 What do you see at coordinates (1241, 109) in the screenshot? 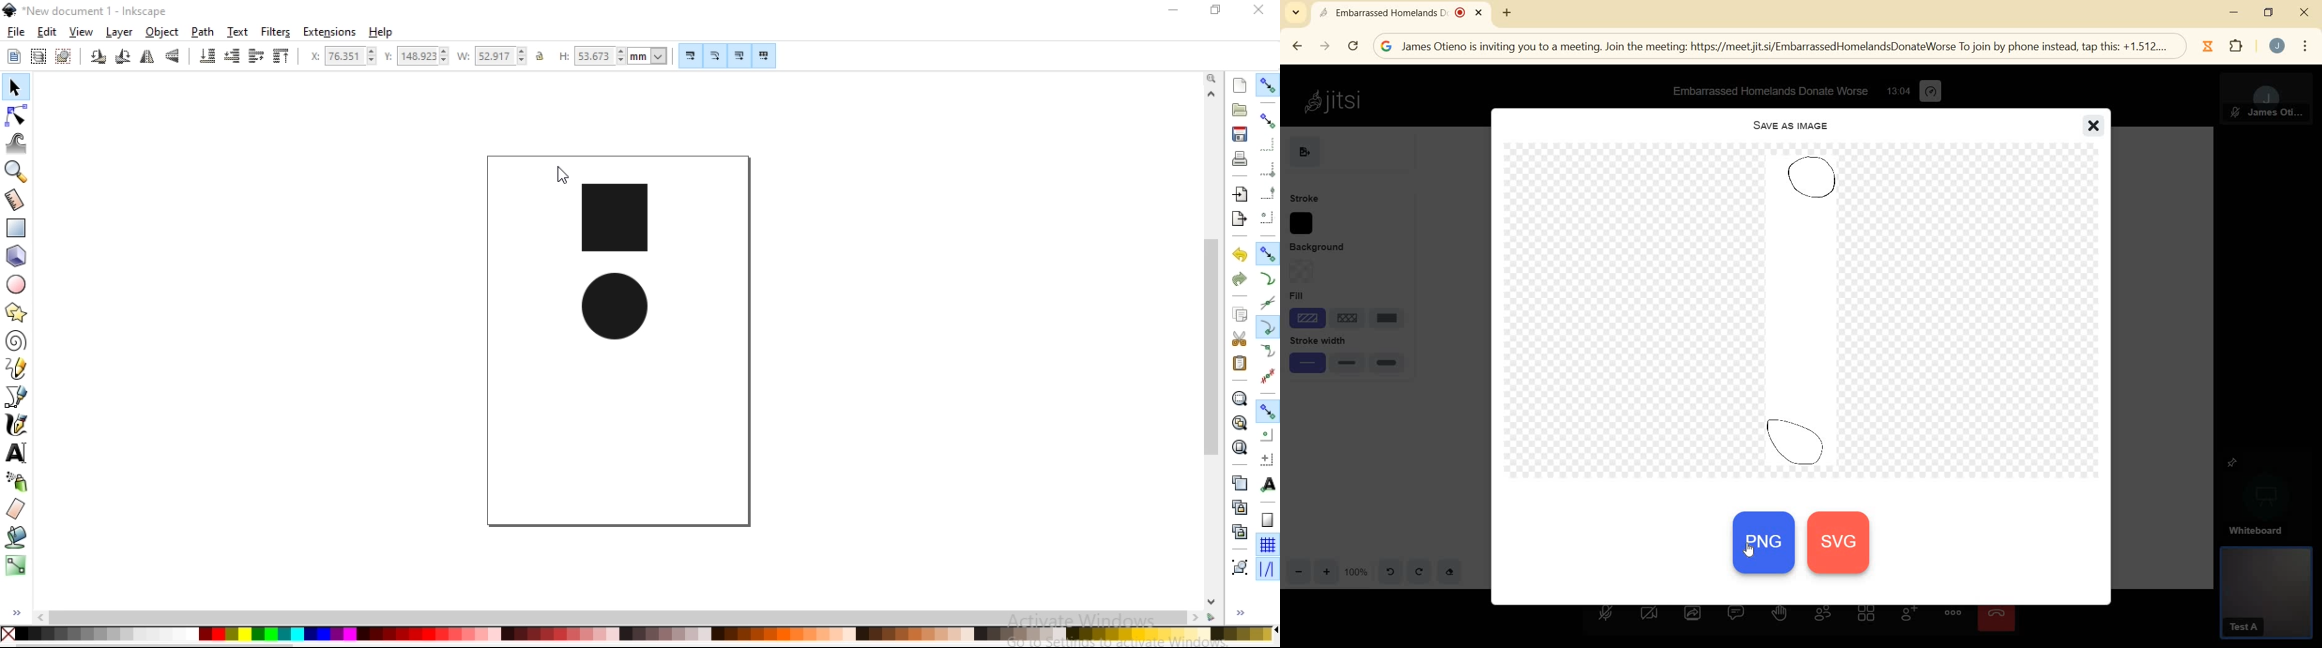
I see `open a existing document` at bounding box center [1241, 109].